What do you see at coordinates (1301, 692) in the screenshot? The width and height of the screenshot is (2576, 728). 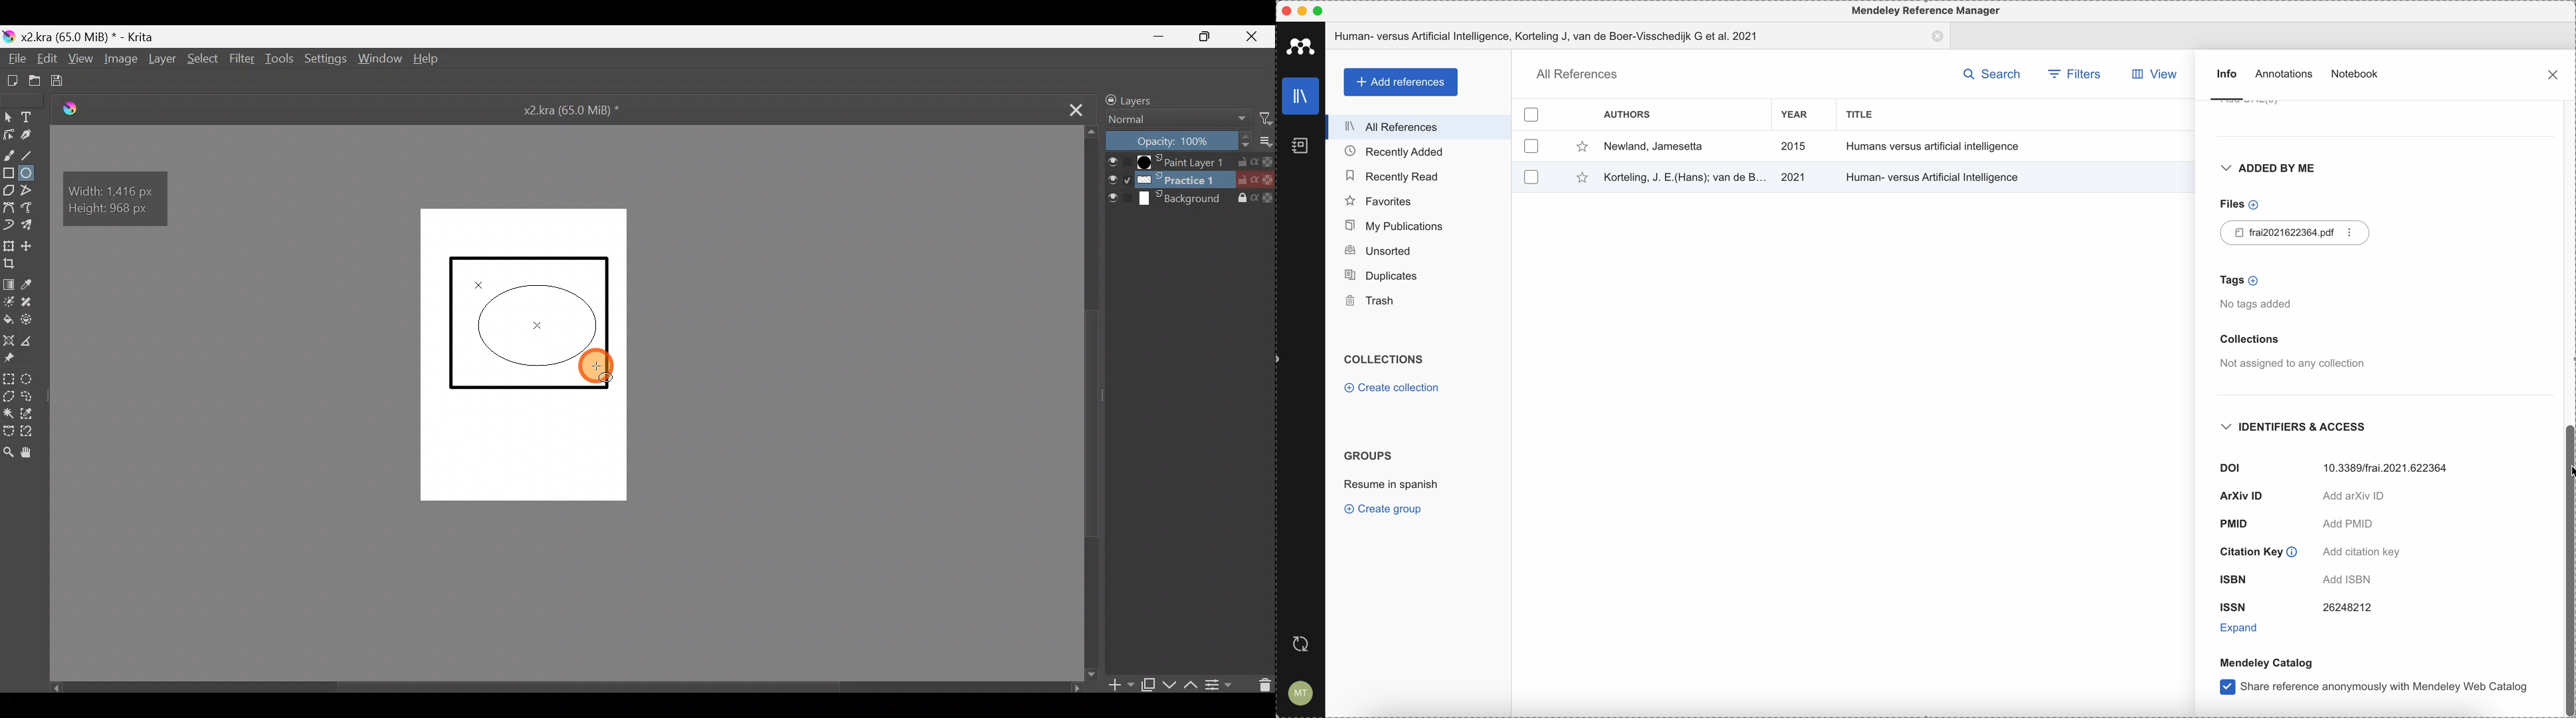 I see `account setting` at bounding box center [1301, 692].